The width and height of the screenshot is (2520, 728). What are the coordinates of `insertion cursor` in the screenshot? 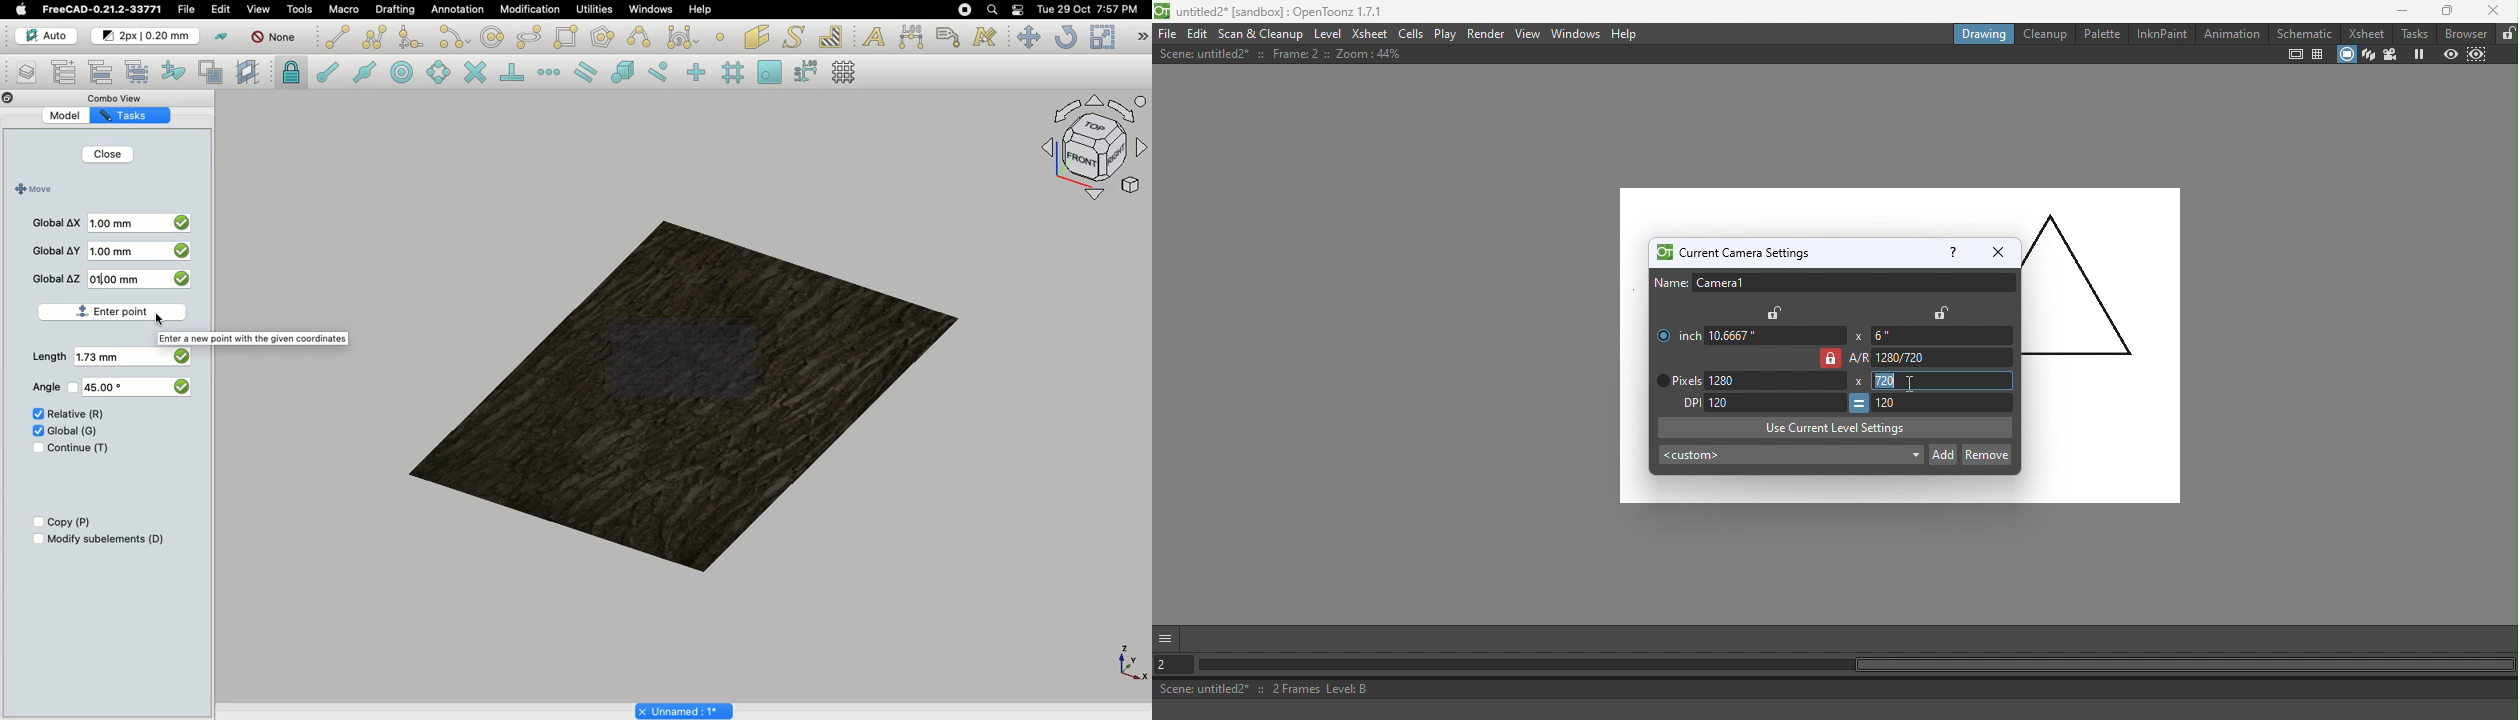 It's located at (1910, 385).